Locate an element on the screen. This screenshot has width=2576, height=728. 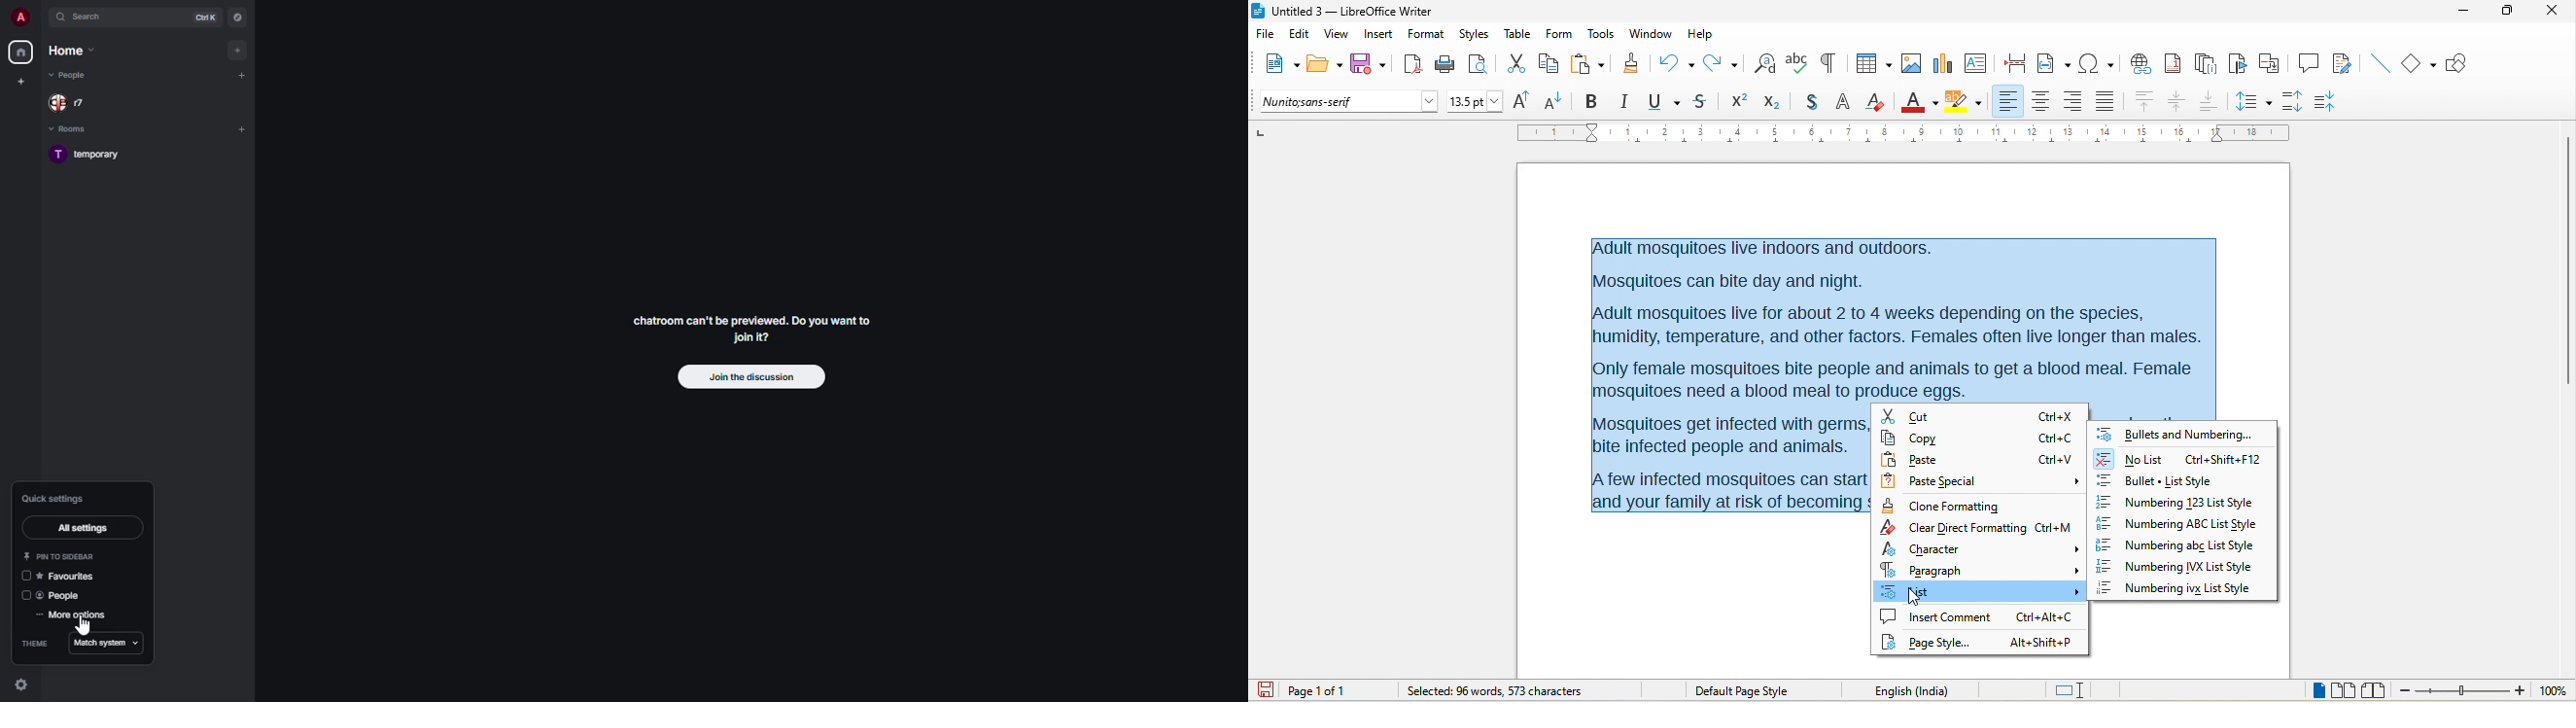
shadow is located at coordinates (1805, 103).